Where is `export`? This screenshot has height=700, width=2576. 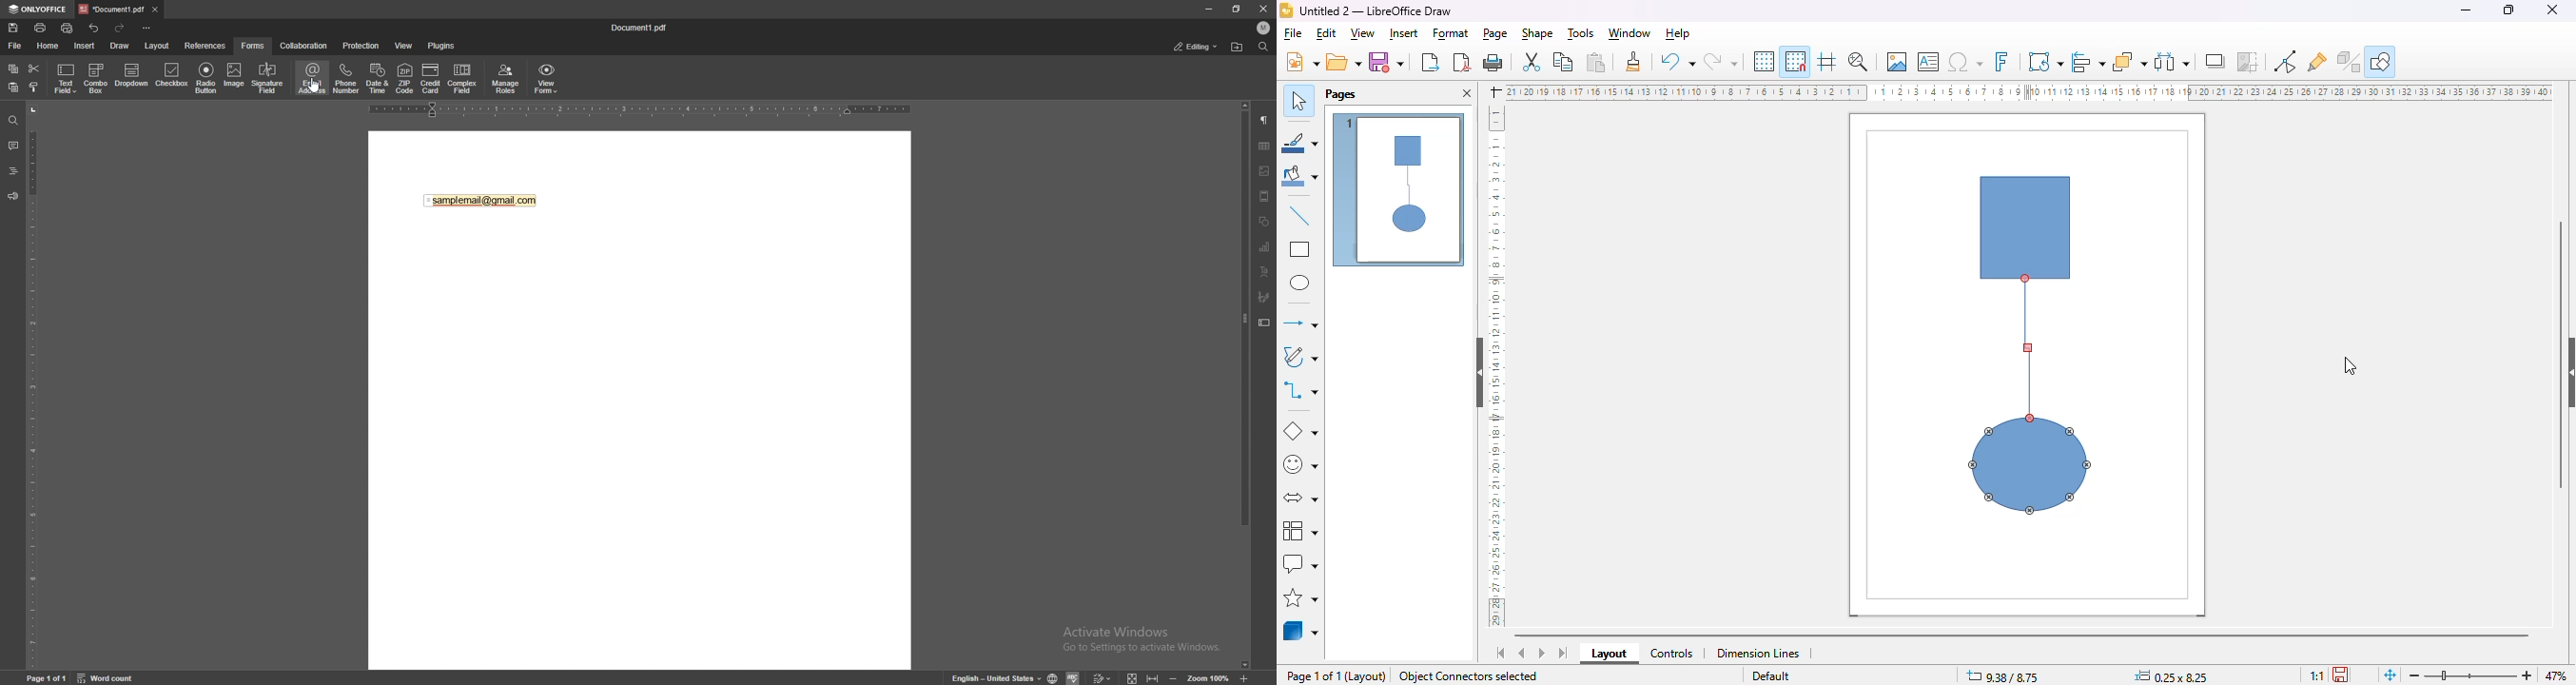 export is located at coordinates (1430, 63).